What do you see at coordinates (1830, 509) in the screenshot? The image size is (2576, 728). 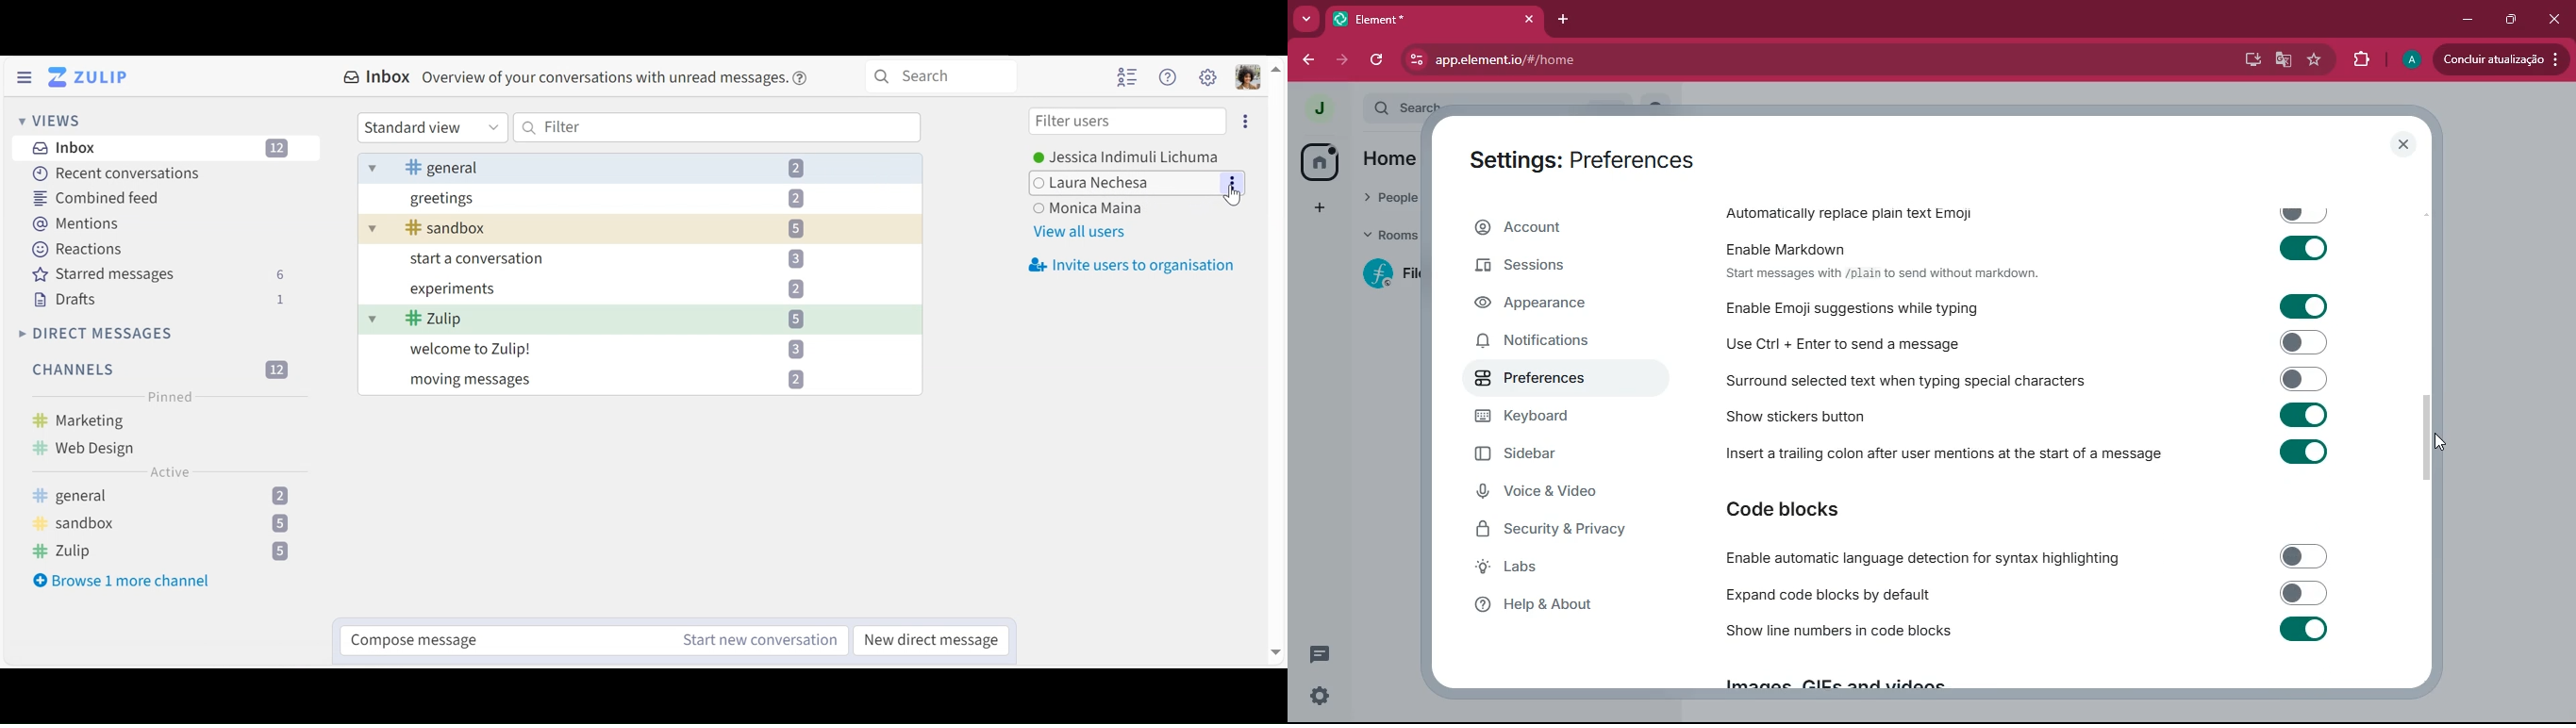 I see `code blocks` at bounding box center [1830, 509].